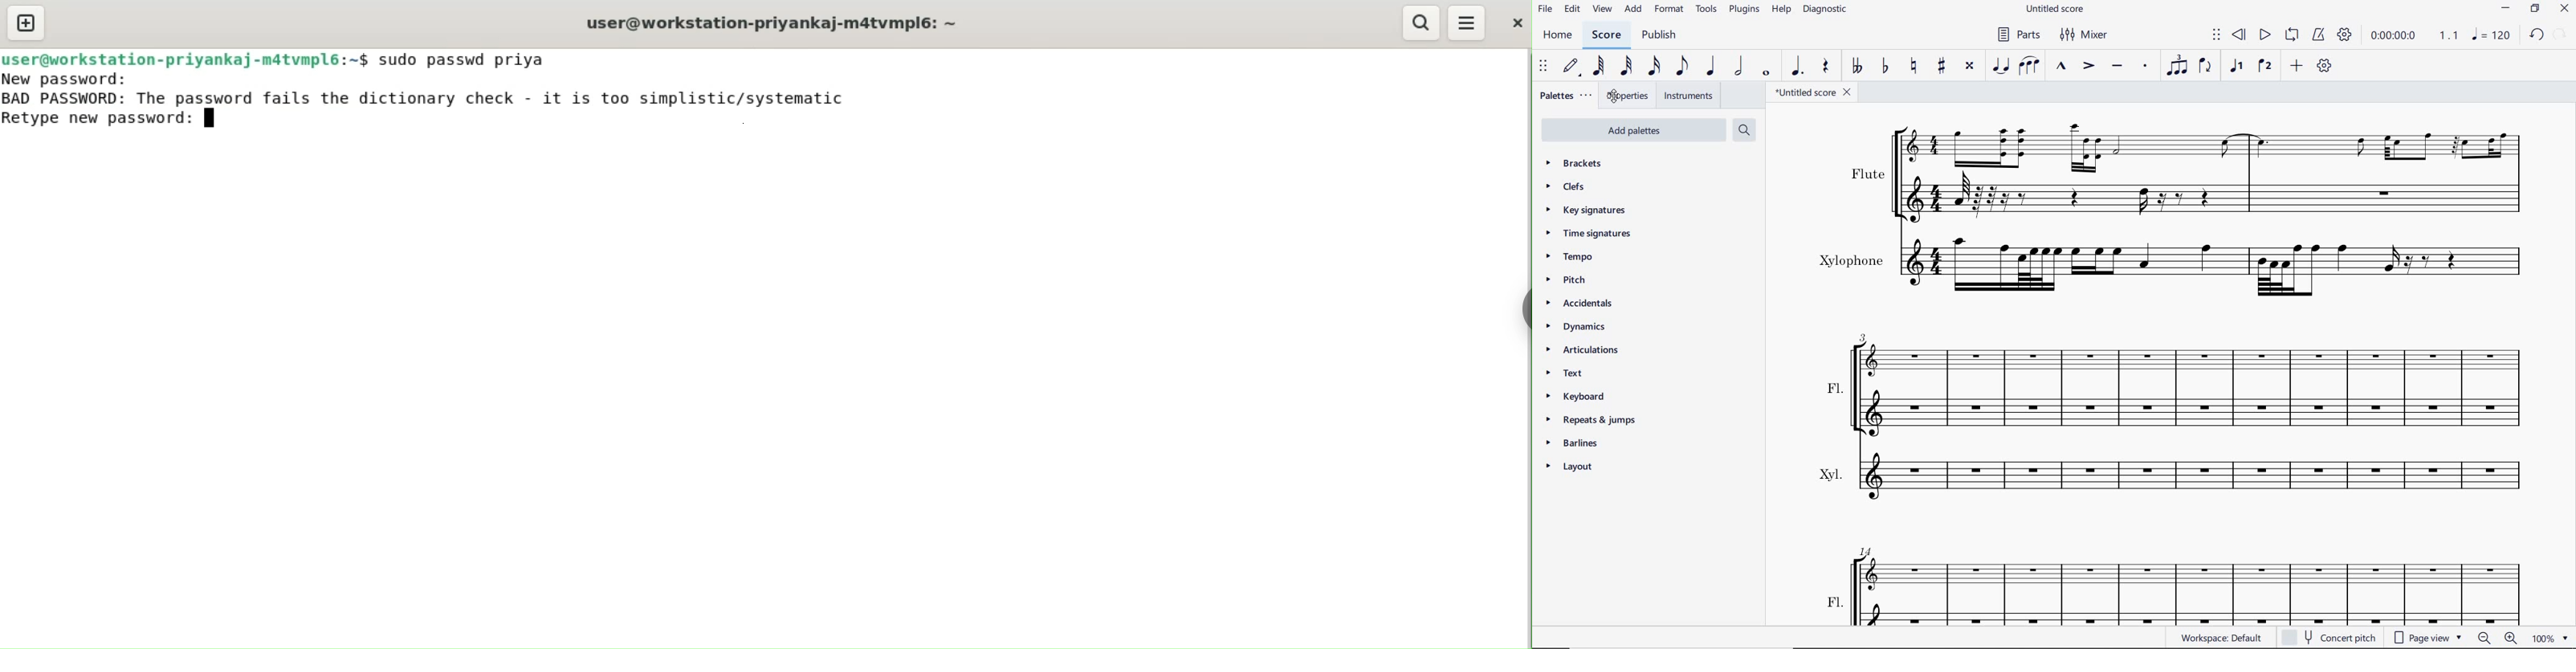 The image size is (2576, 672). Describe the element at coordinates (1668, 10) in the screenshot. I see `FORMAT` at that location.